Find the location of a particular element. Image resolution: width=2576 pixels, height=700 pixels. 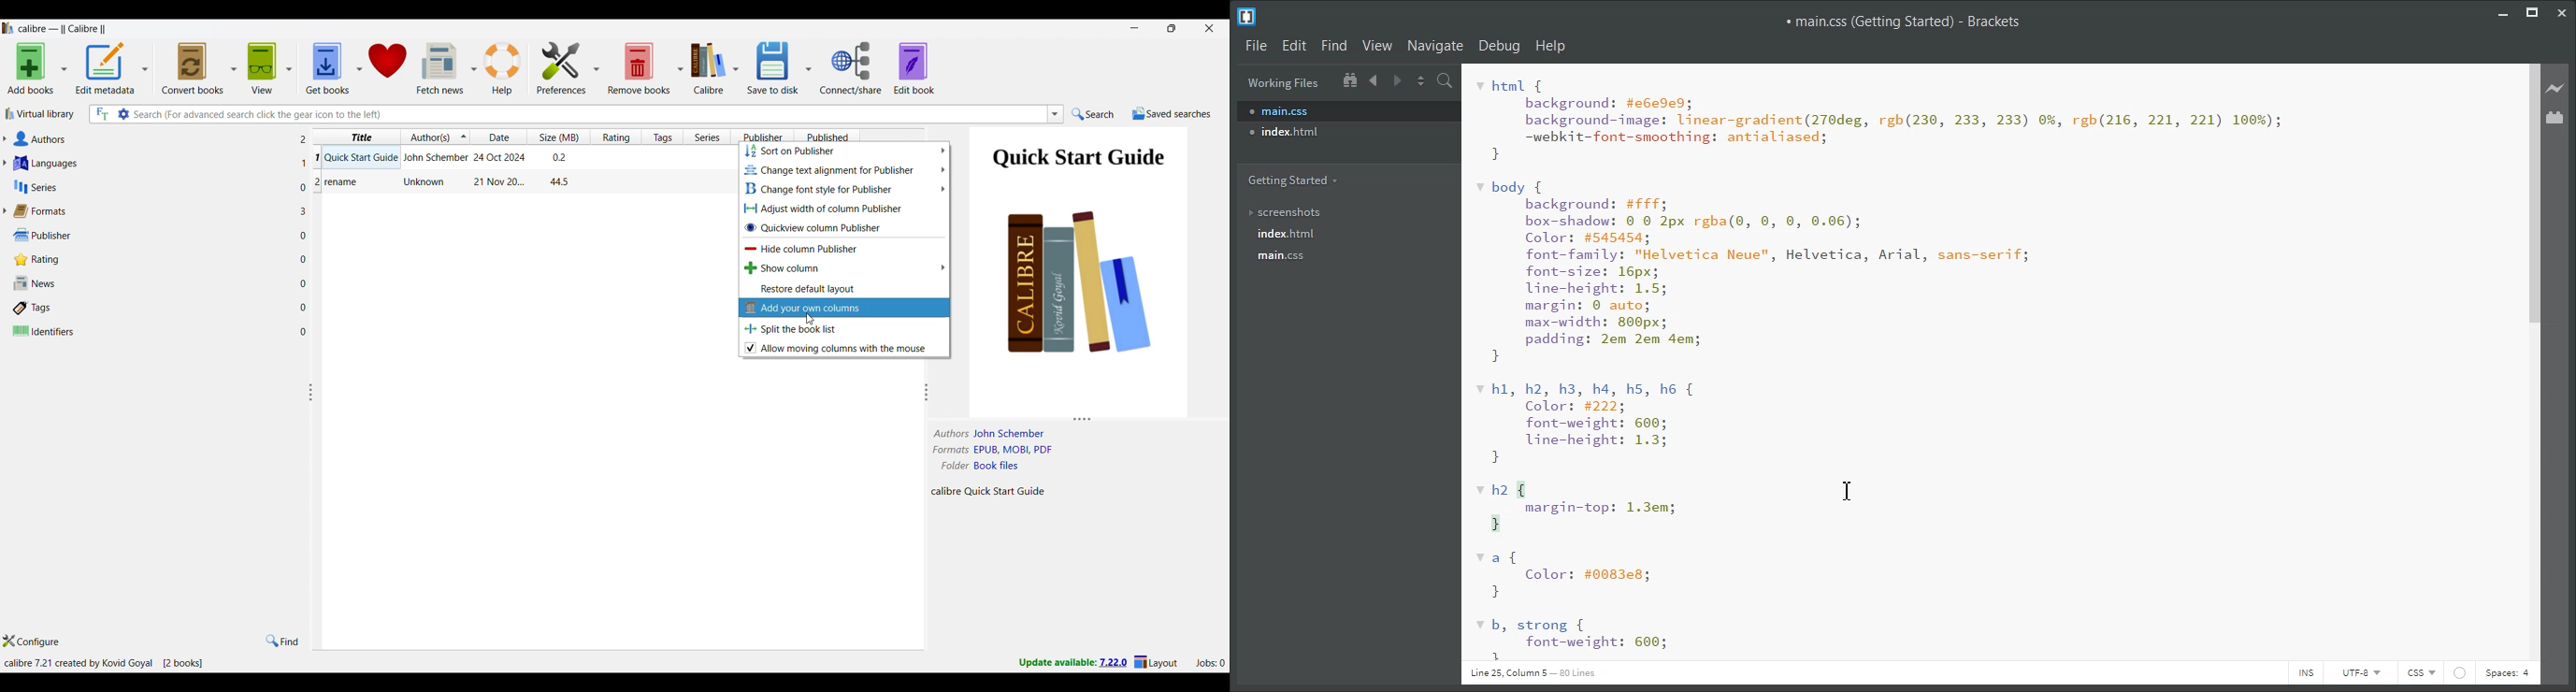

Sort on Publisher options is located at coordinates (845, 151).